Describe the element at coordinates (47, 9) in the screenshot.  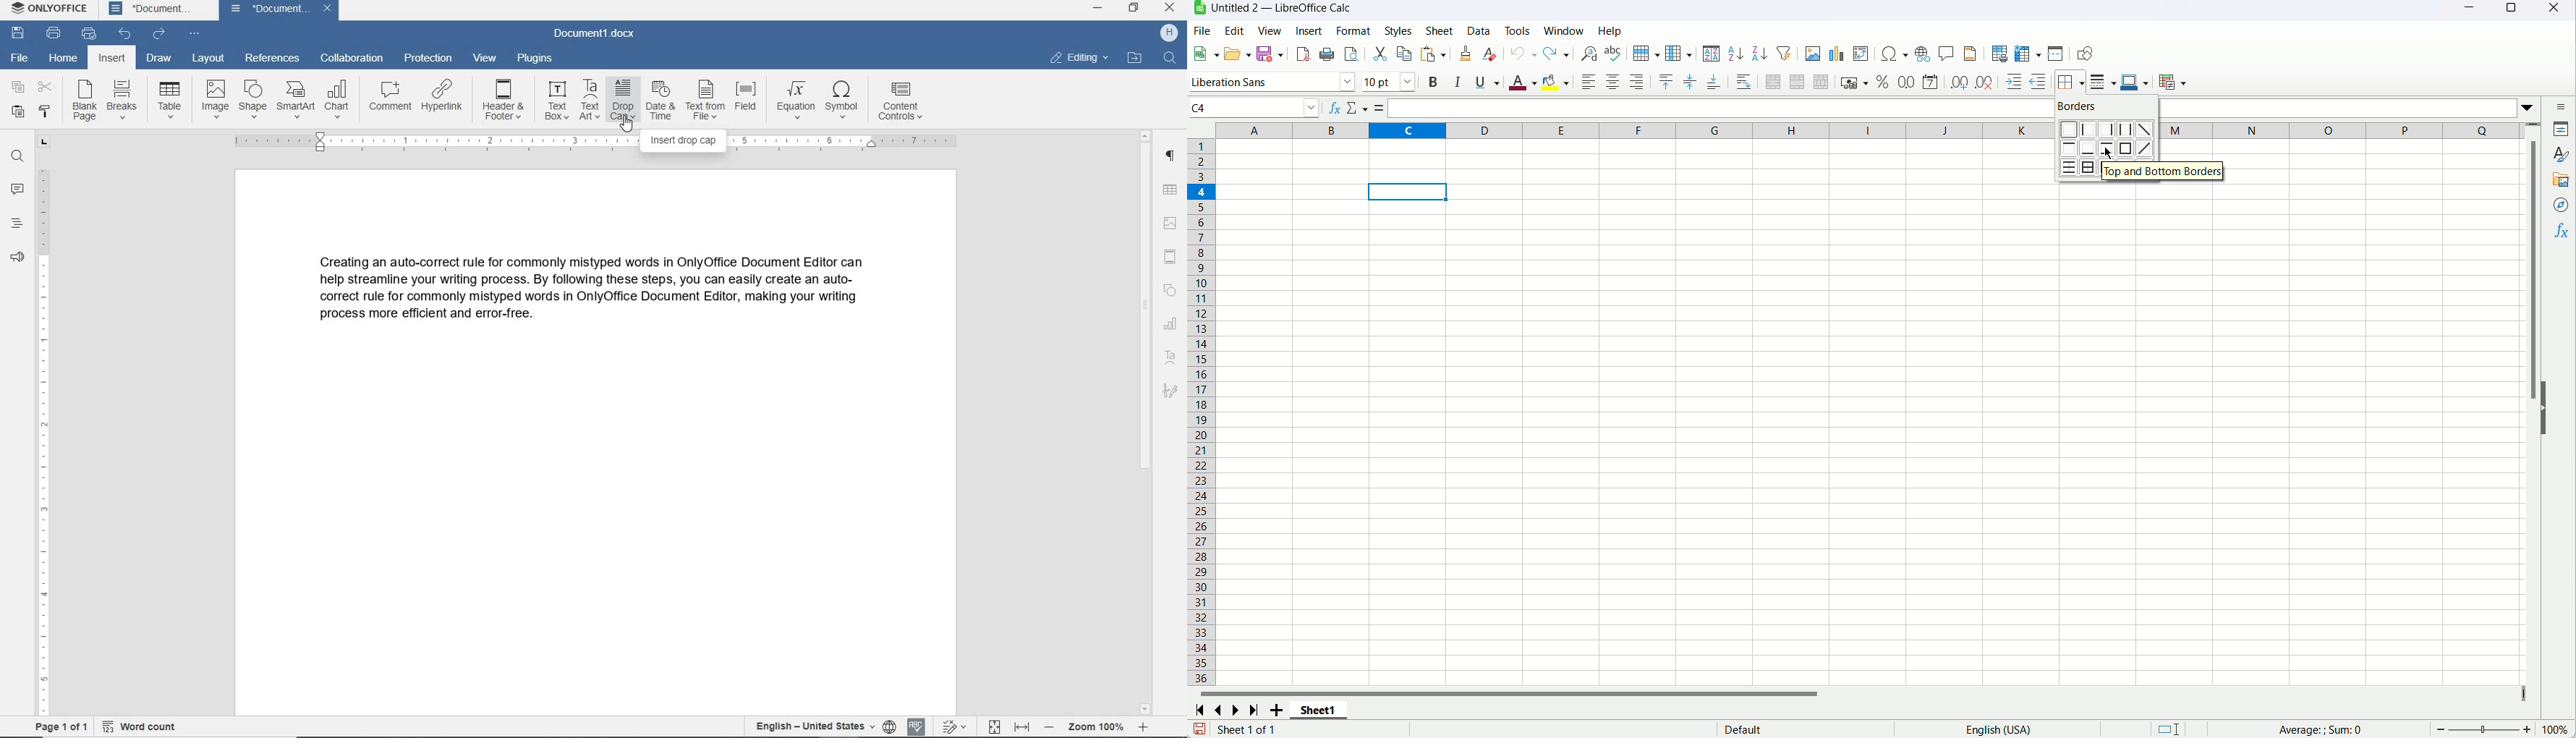
I see `system name` at that location.